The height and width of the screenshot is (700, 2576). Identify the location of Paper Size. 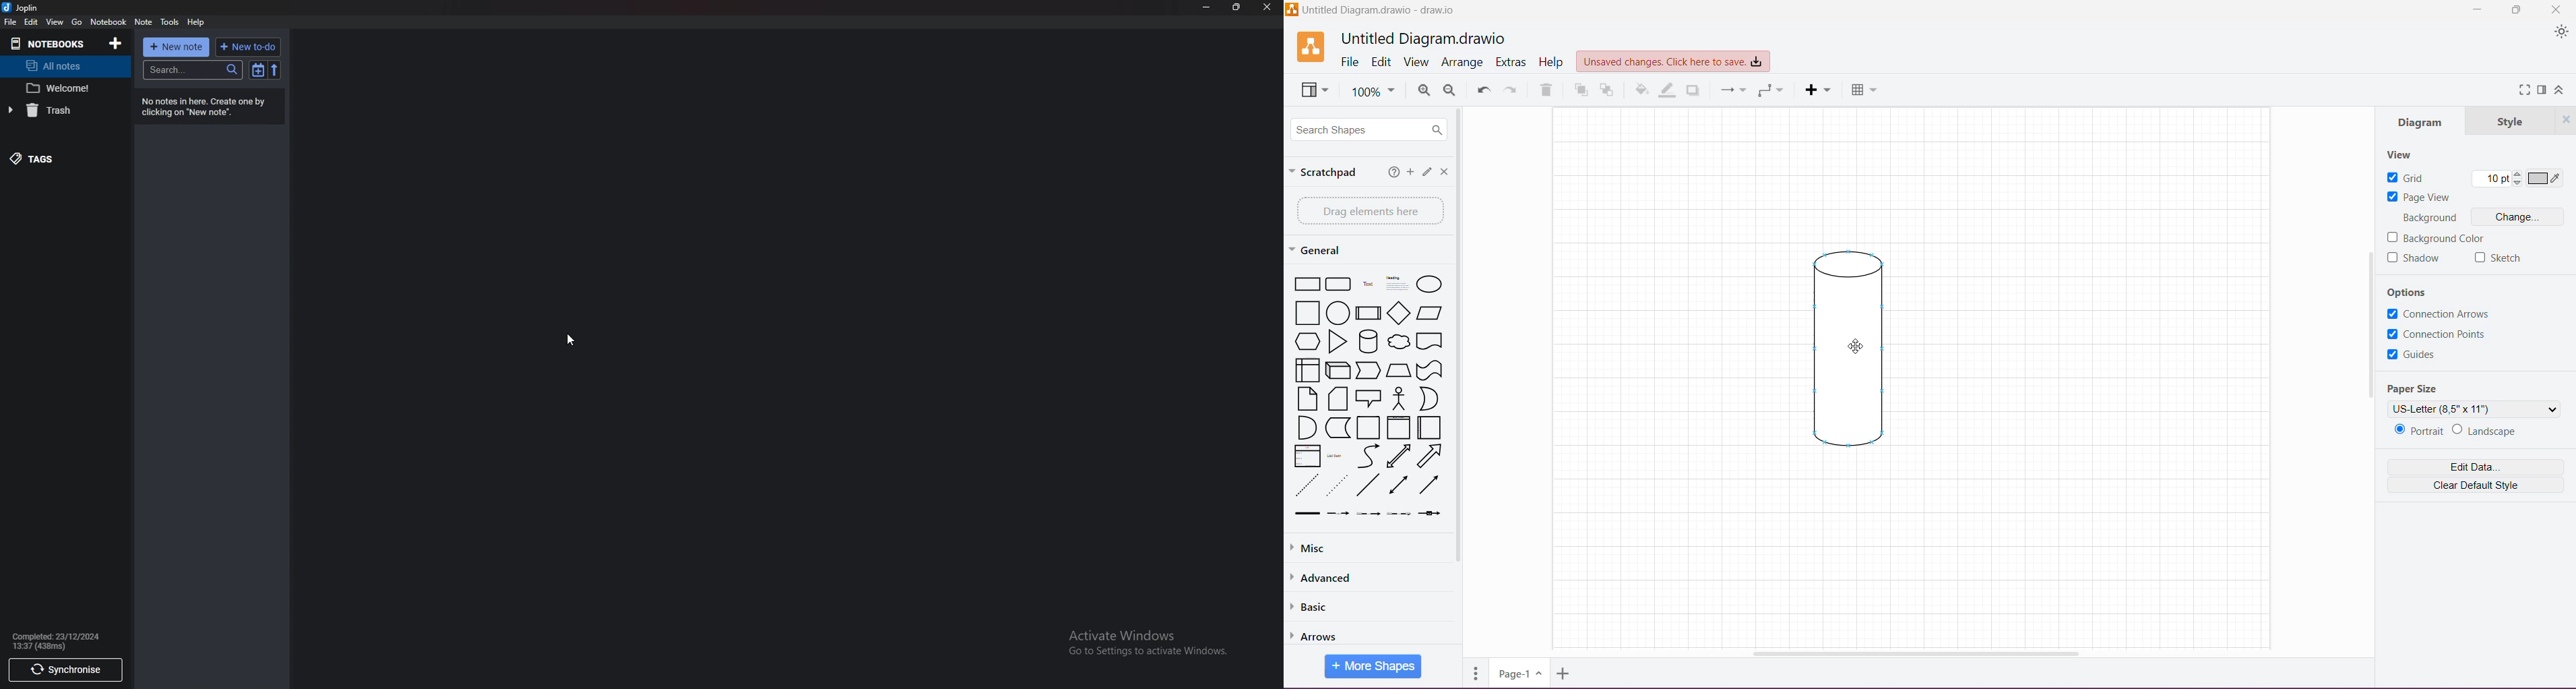
(2416, 386).